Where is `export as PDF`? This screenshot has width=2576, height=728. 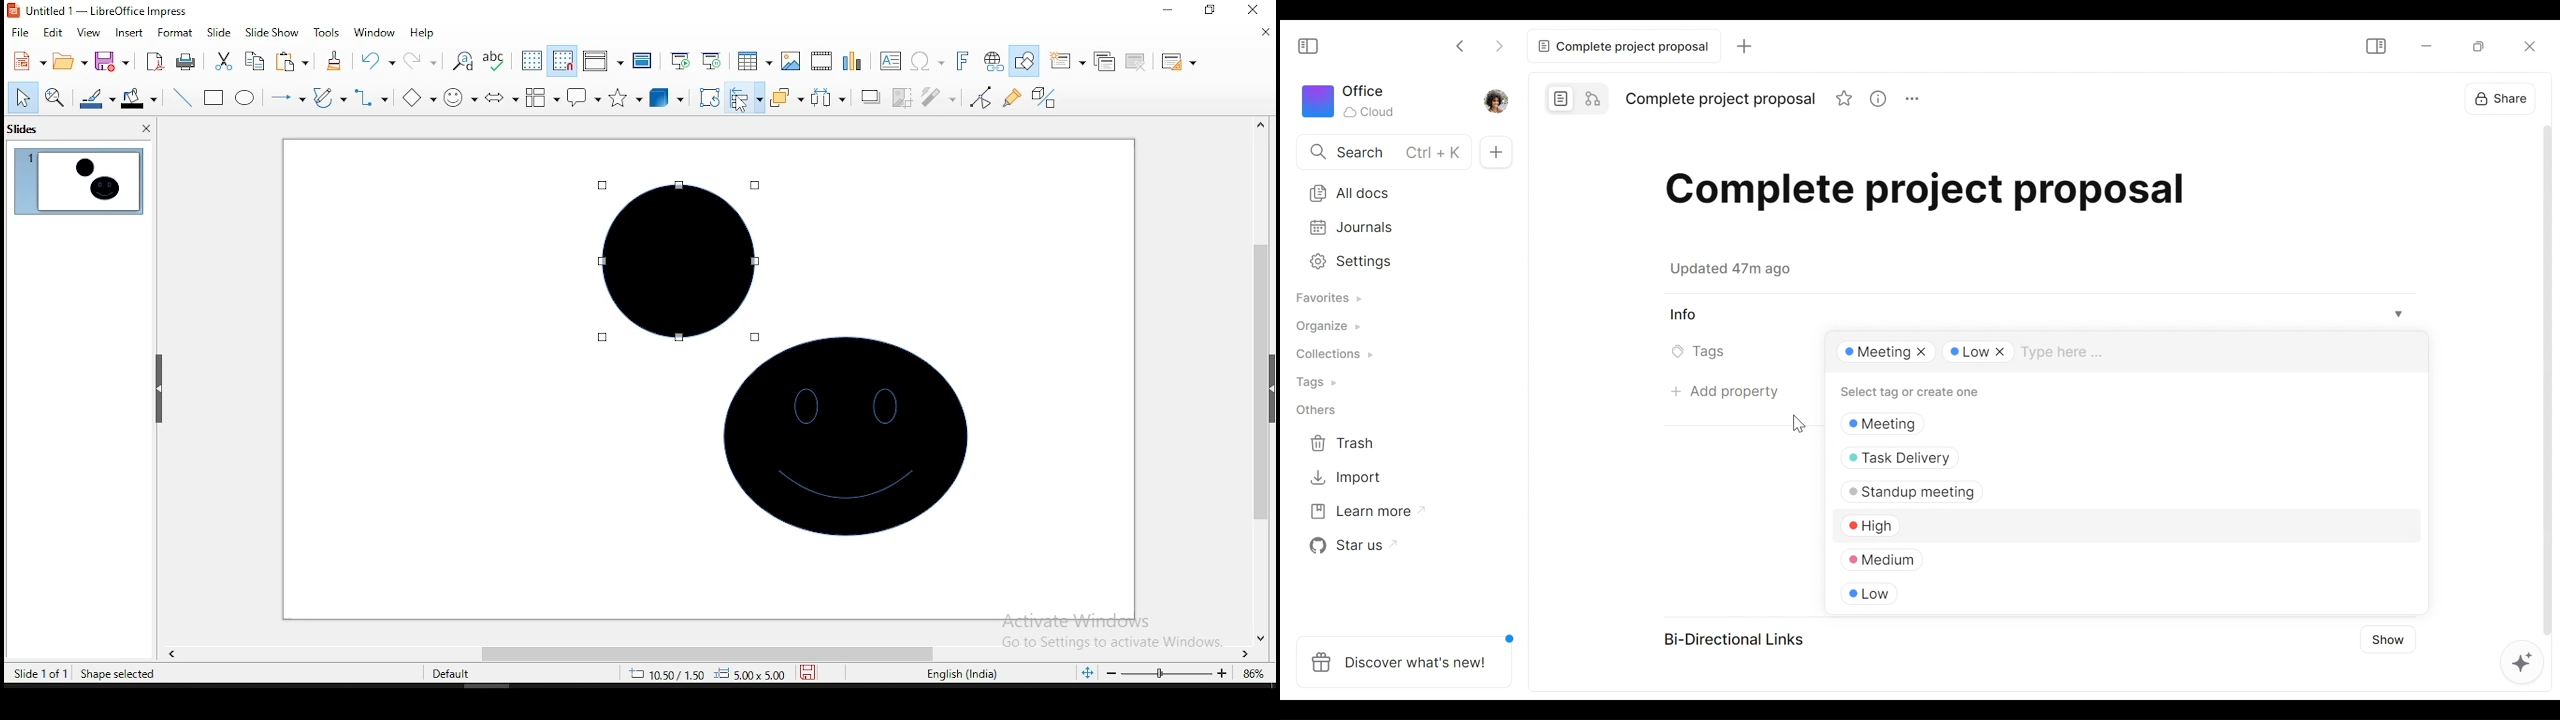
export as PDF is located at coordinates (153, 62).